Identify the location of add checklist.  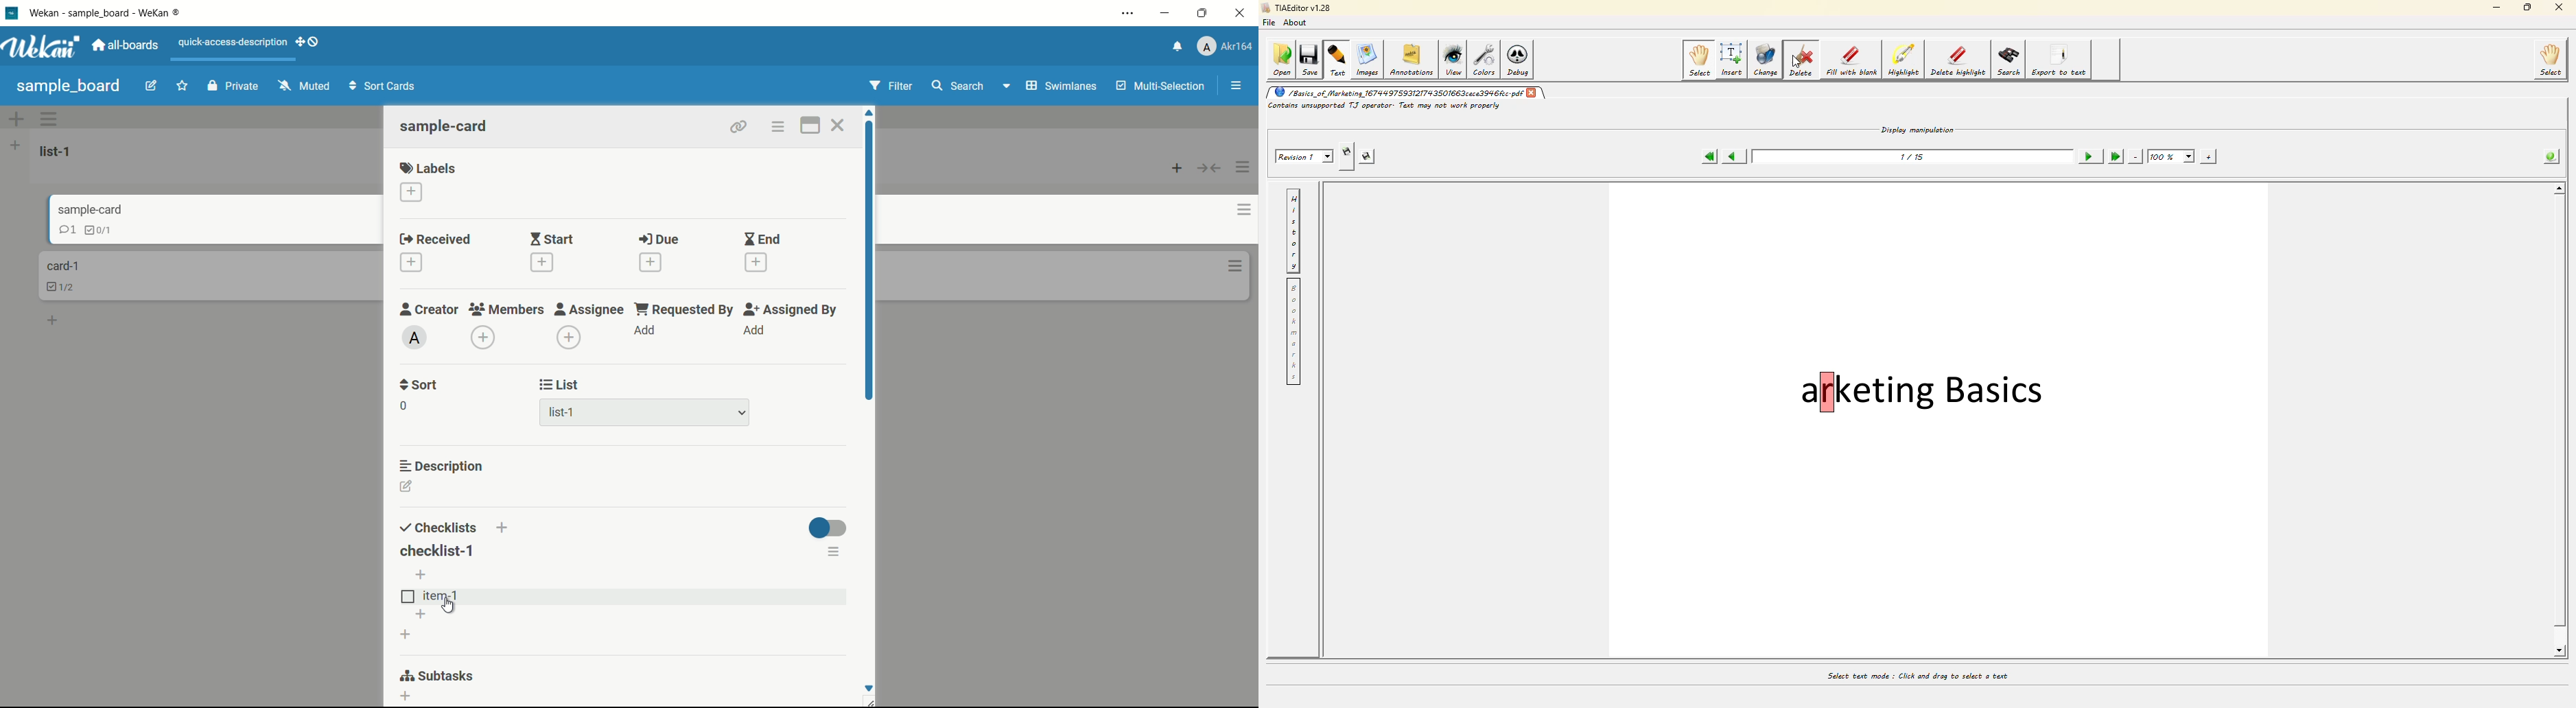
(407, 635).